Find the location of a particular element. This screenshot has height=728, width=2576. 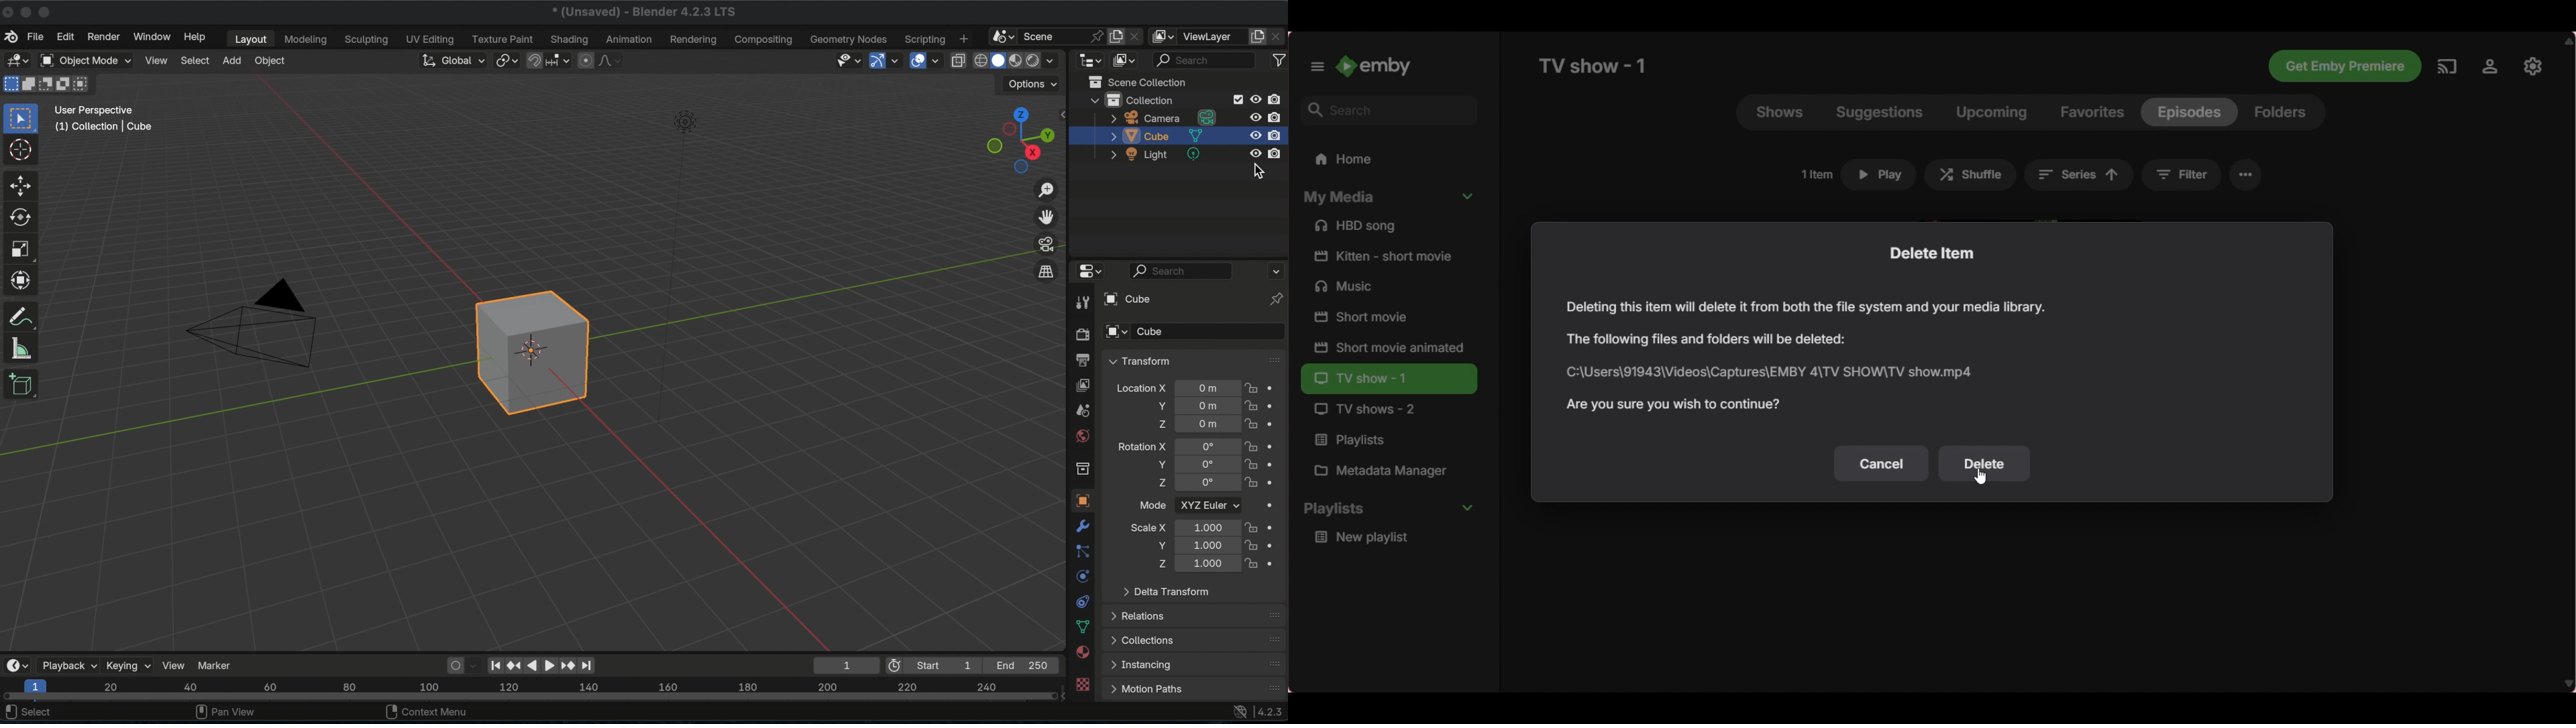

browse scene to be linked is located at coordinates (1001, 35).